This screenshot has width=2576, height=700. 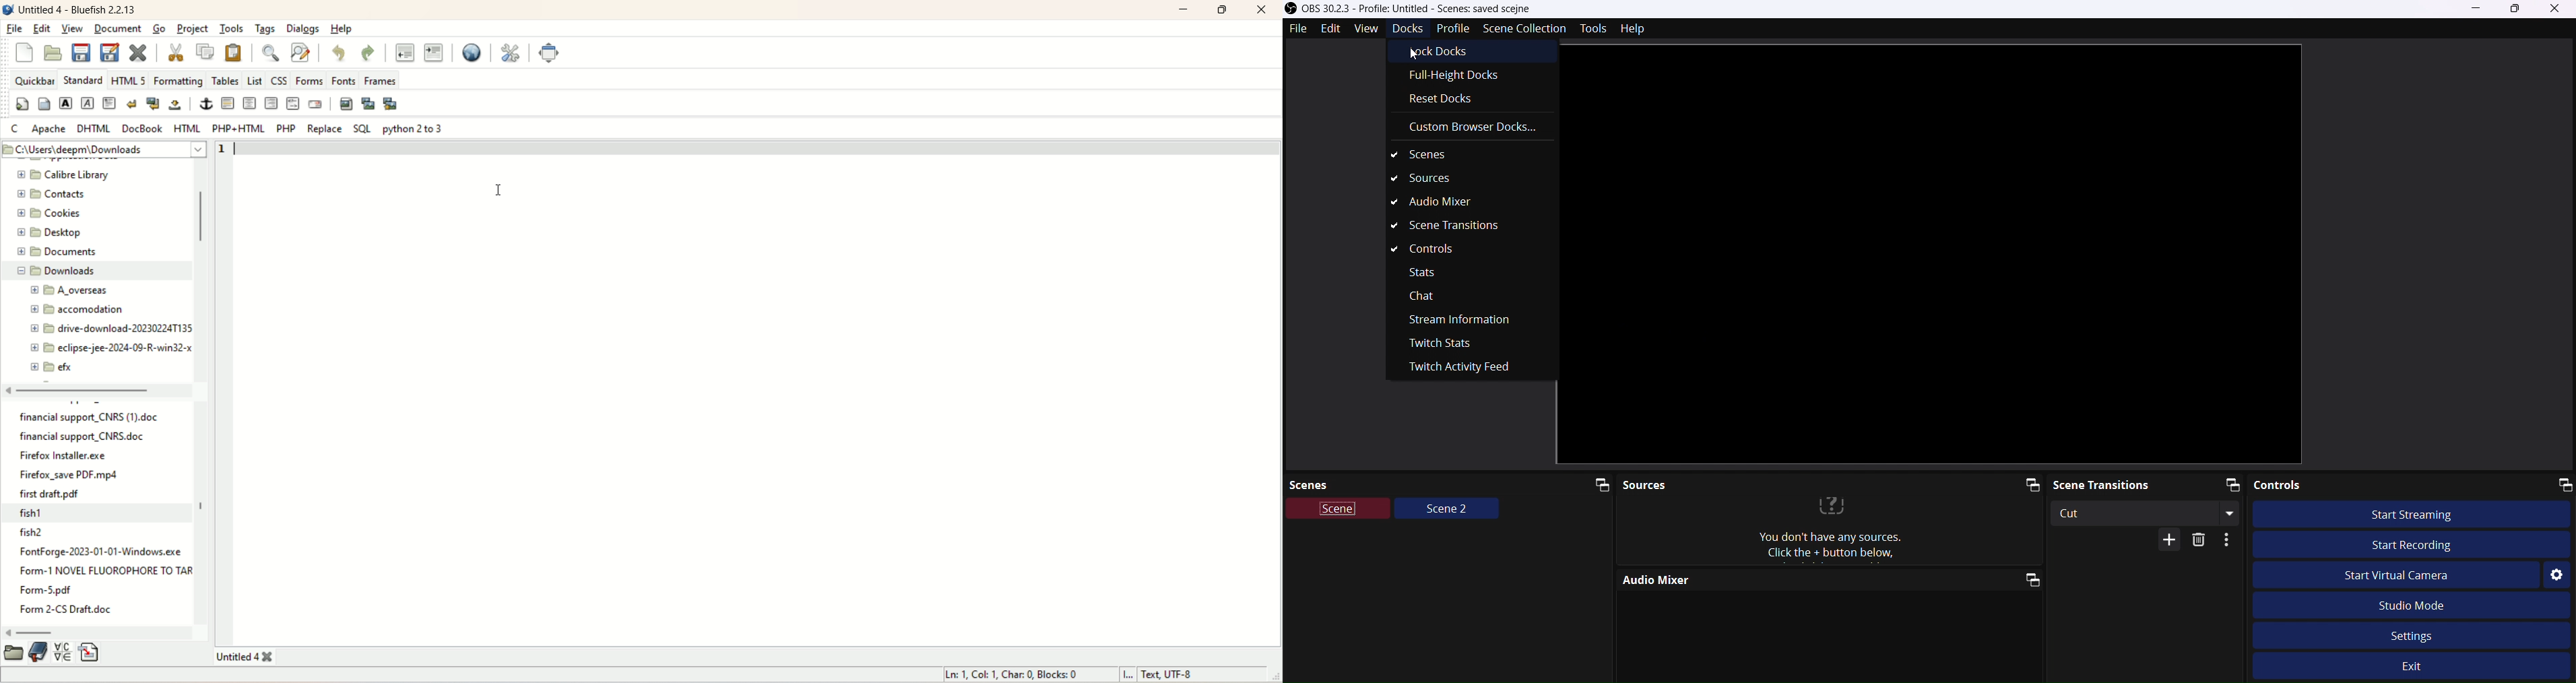 I want to click on Controls, so click(x=1430, y=251).